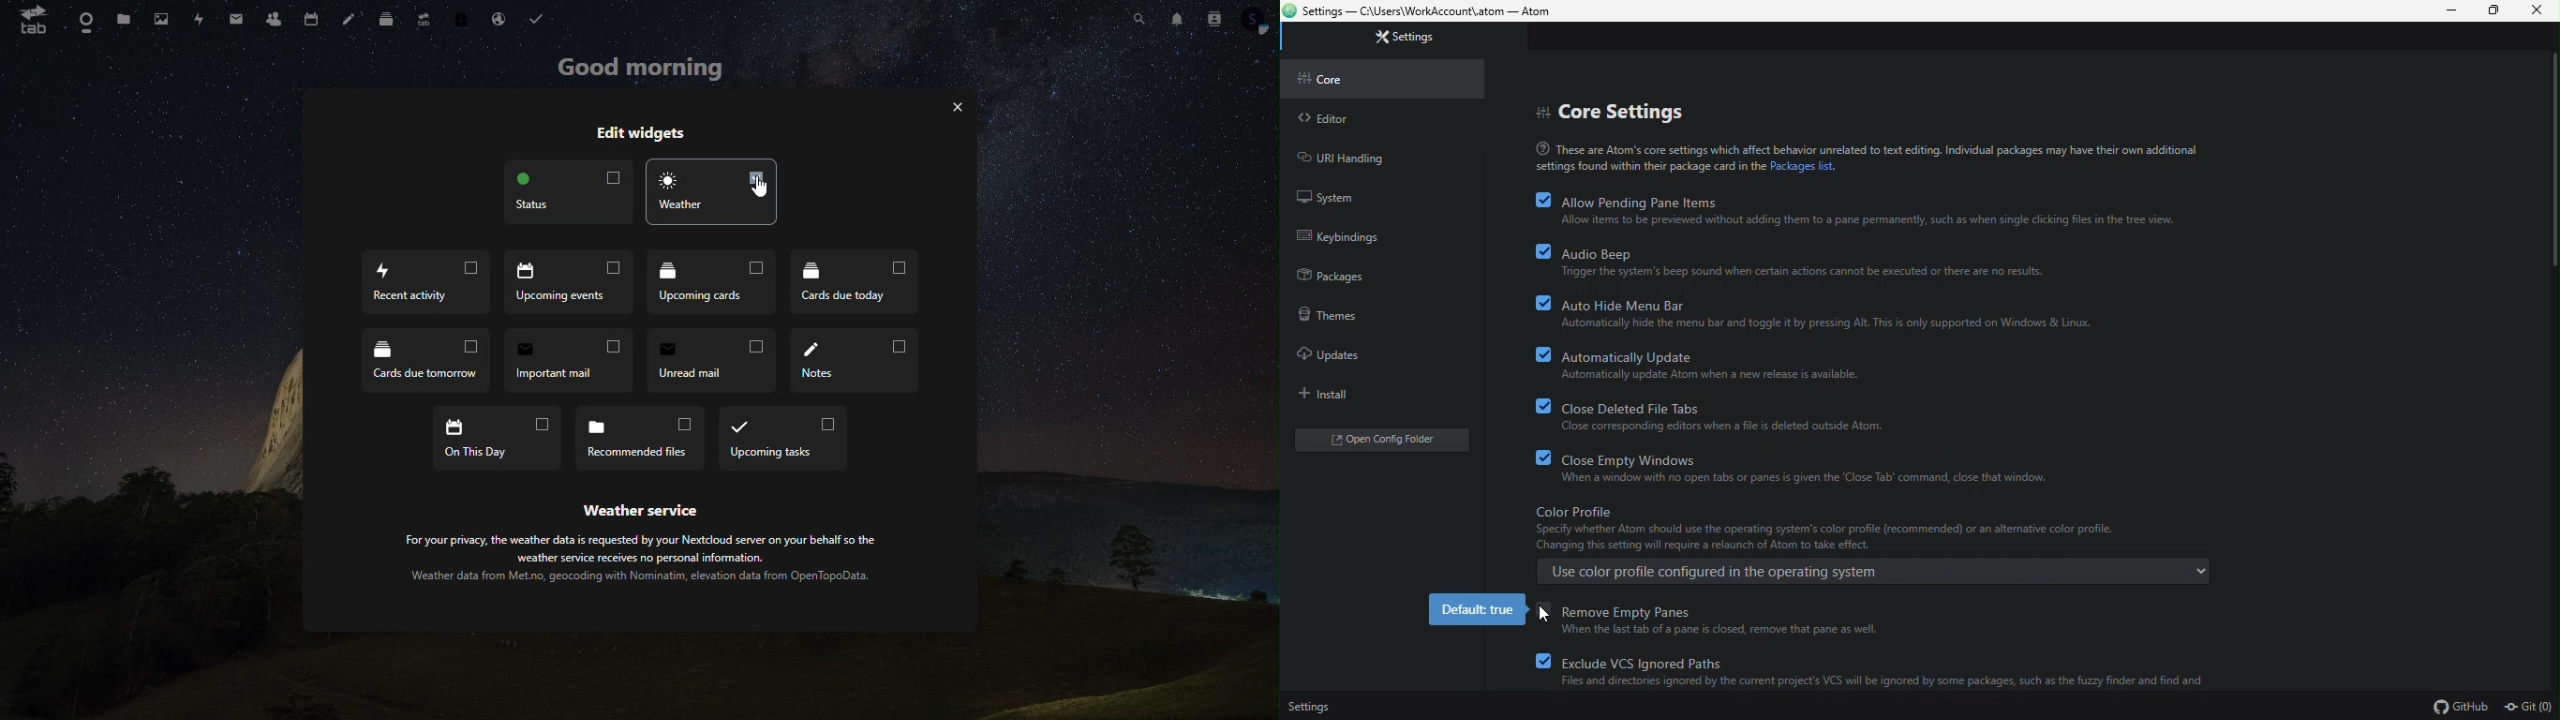  What do you see at coordinates (1537, 405) in the screenshot?
I see `checkbox` at bounding box center [1537, 405].